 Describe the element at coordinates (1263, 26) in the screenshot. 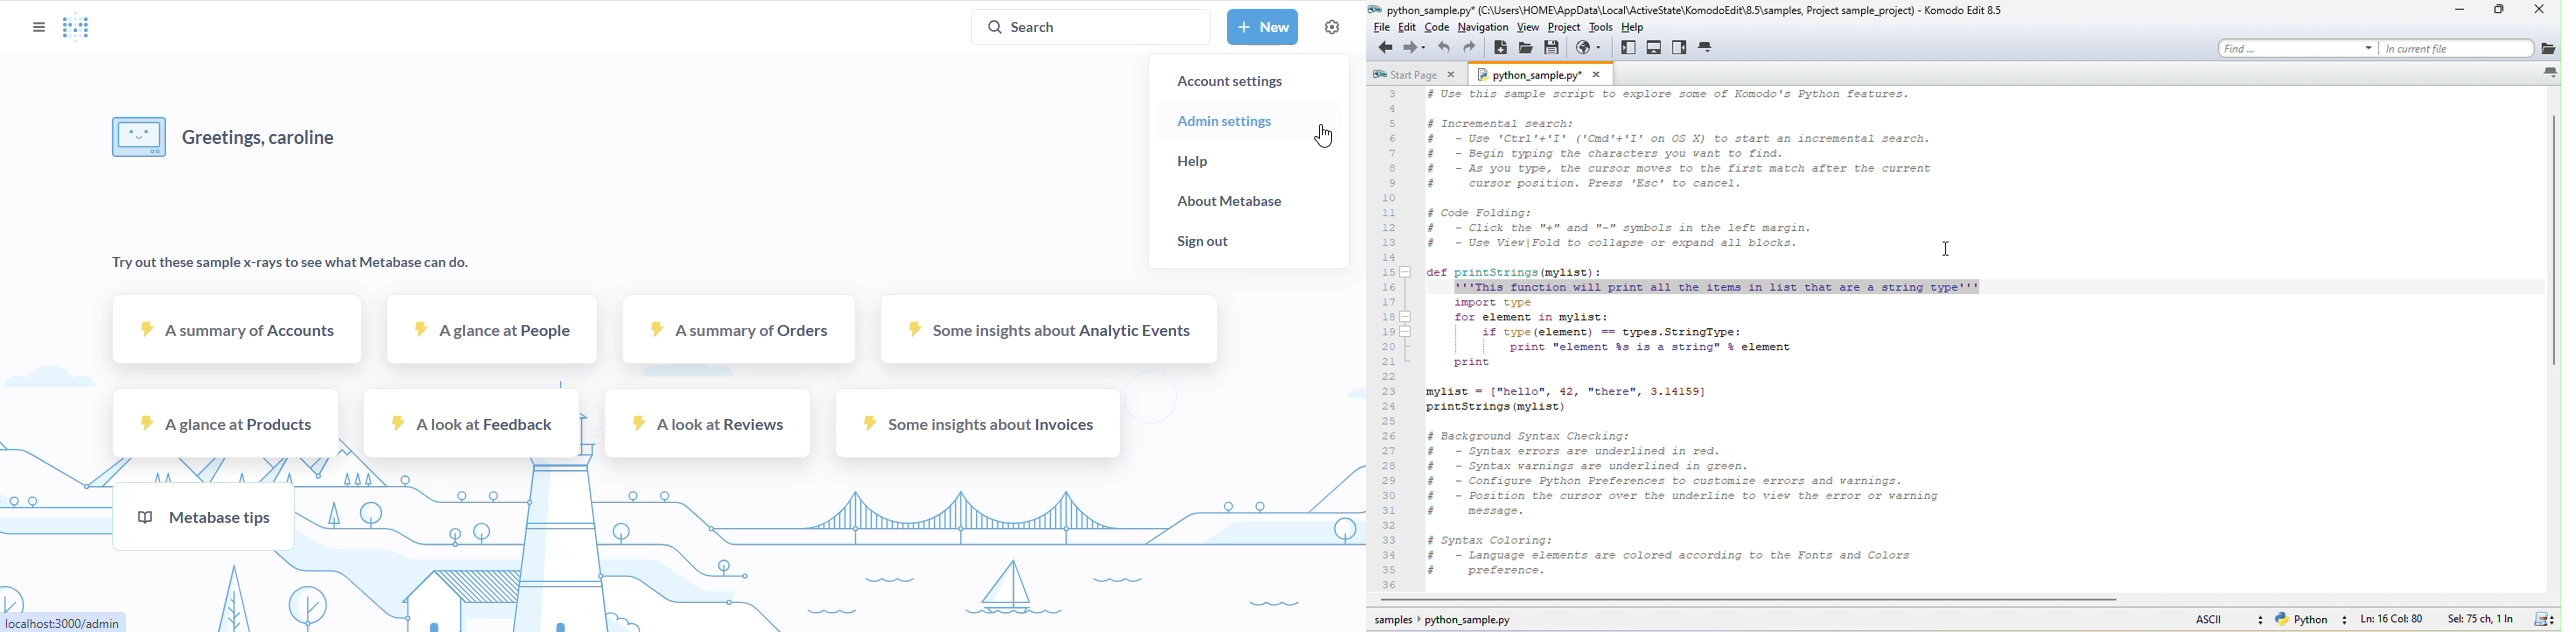

I see `new` at that location.